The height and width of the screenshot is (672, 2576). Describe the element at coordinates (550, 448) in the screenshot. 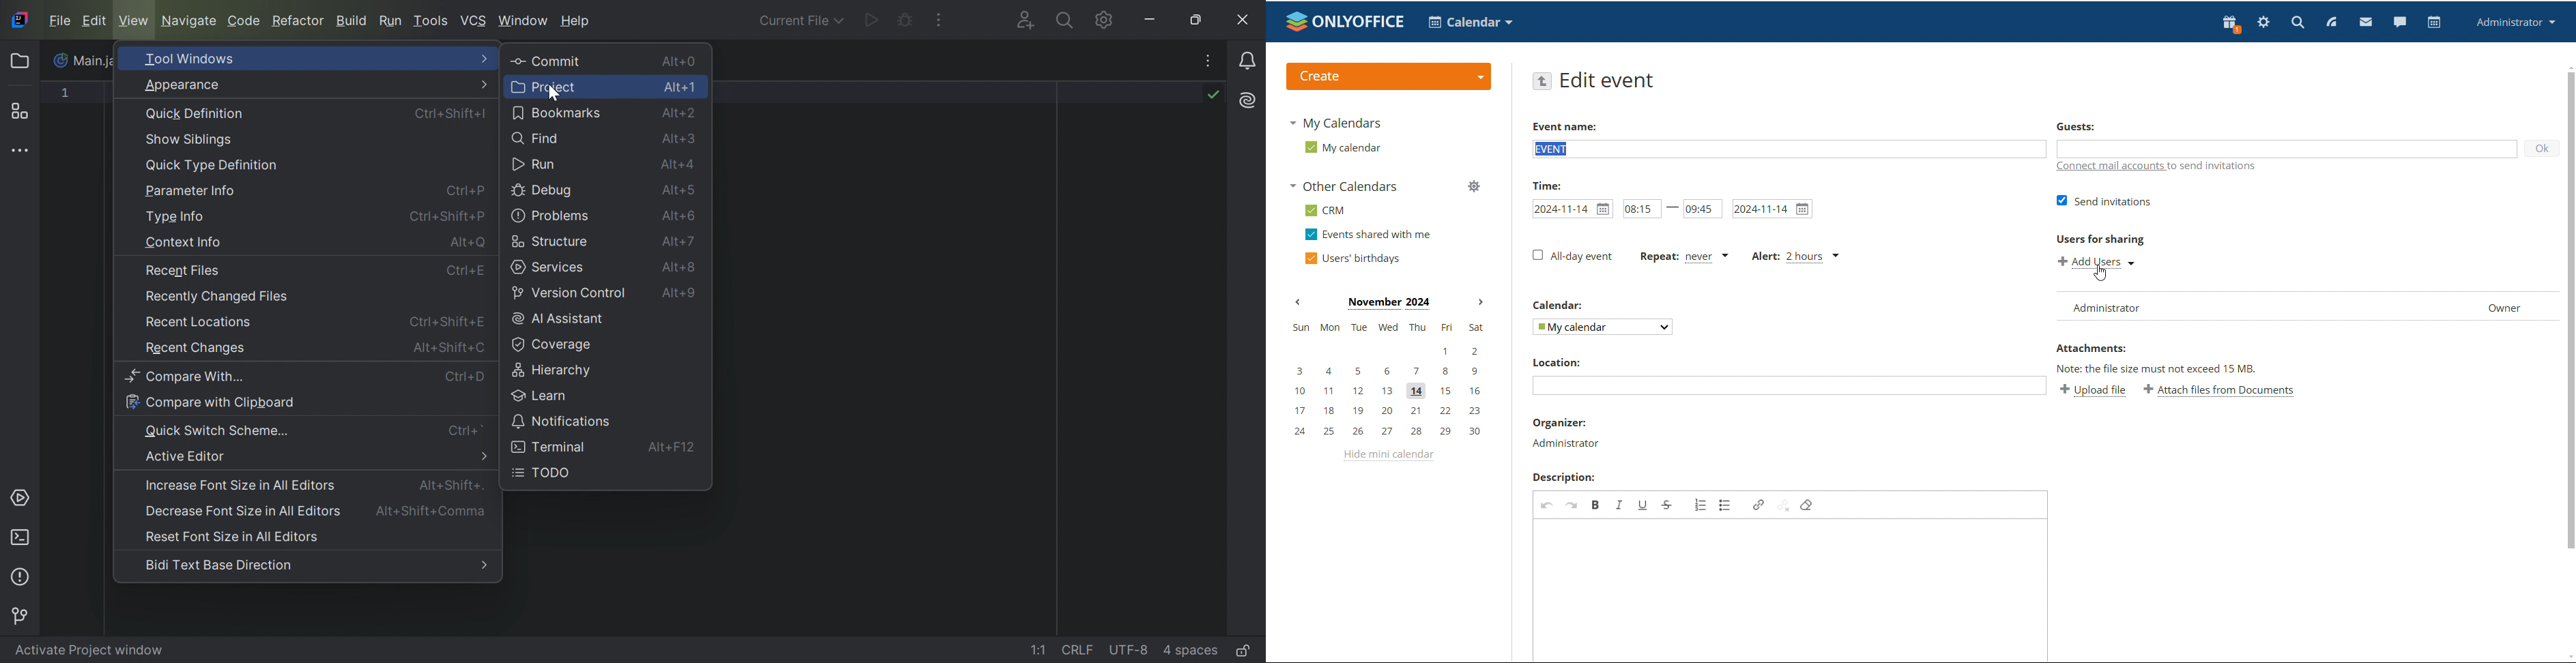

I see `Terminal` at that location.